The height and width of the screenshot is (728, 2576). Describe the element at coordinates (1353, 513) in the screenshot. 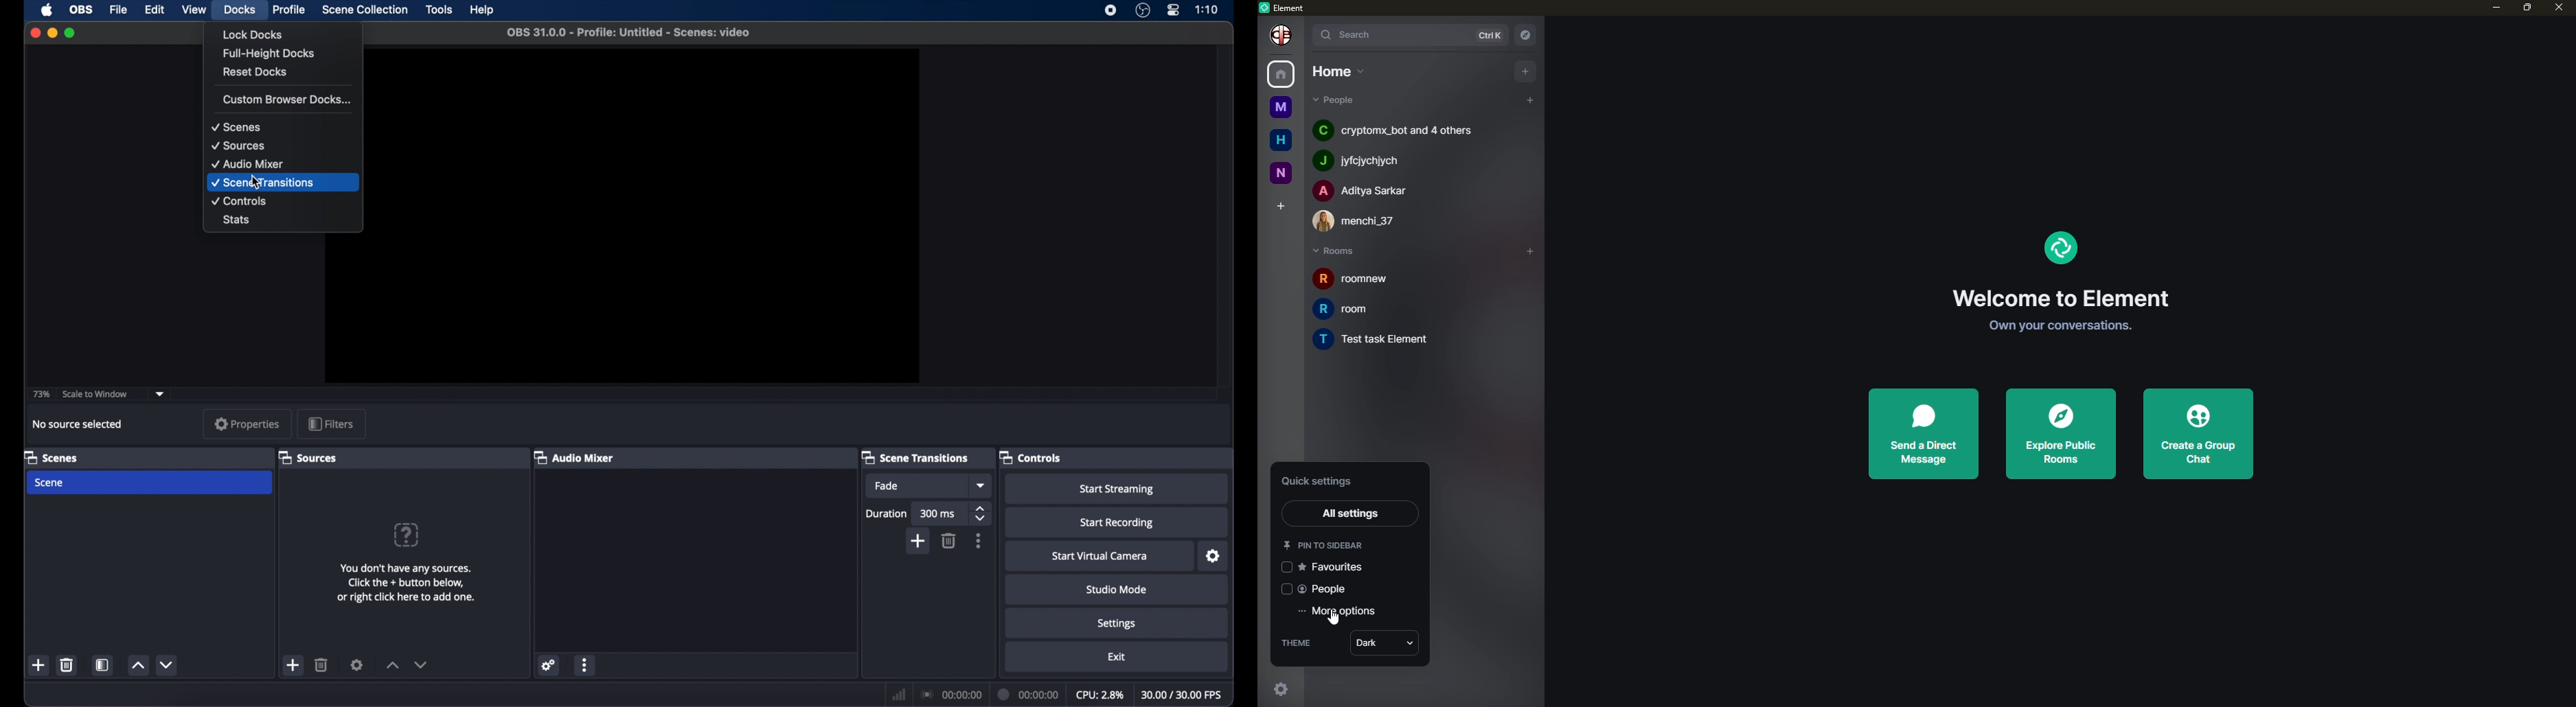

I see `all settings` at that location.